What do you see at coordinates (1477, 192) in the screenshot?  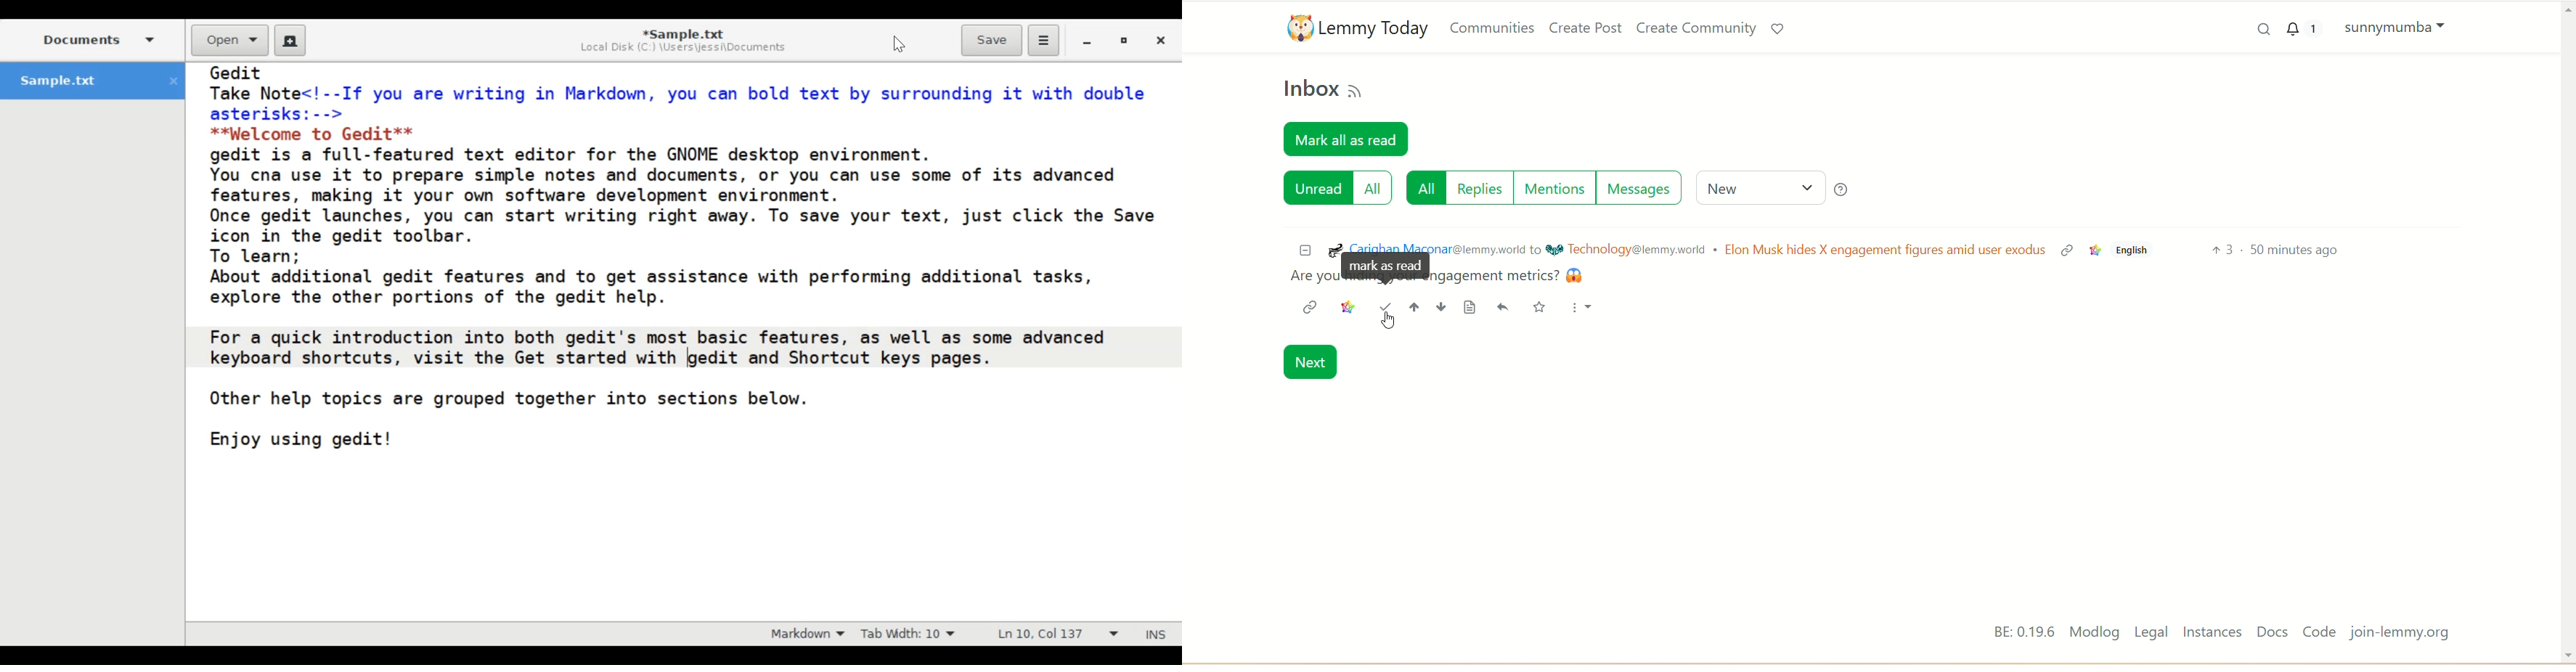 I see `replies` at bounding box center [1477, 192].